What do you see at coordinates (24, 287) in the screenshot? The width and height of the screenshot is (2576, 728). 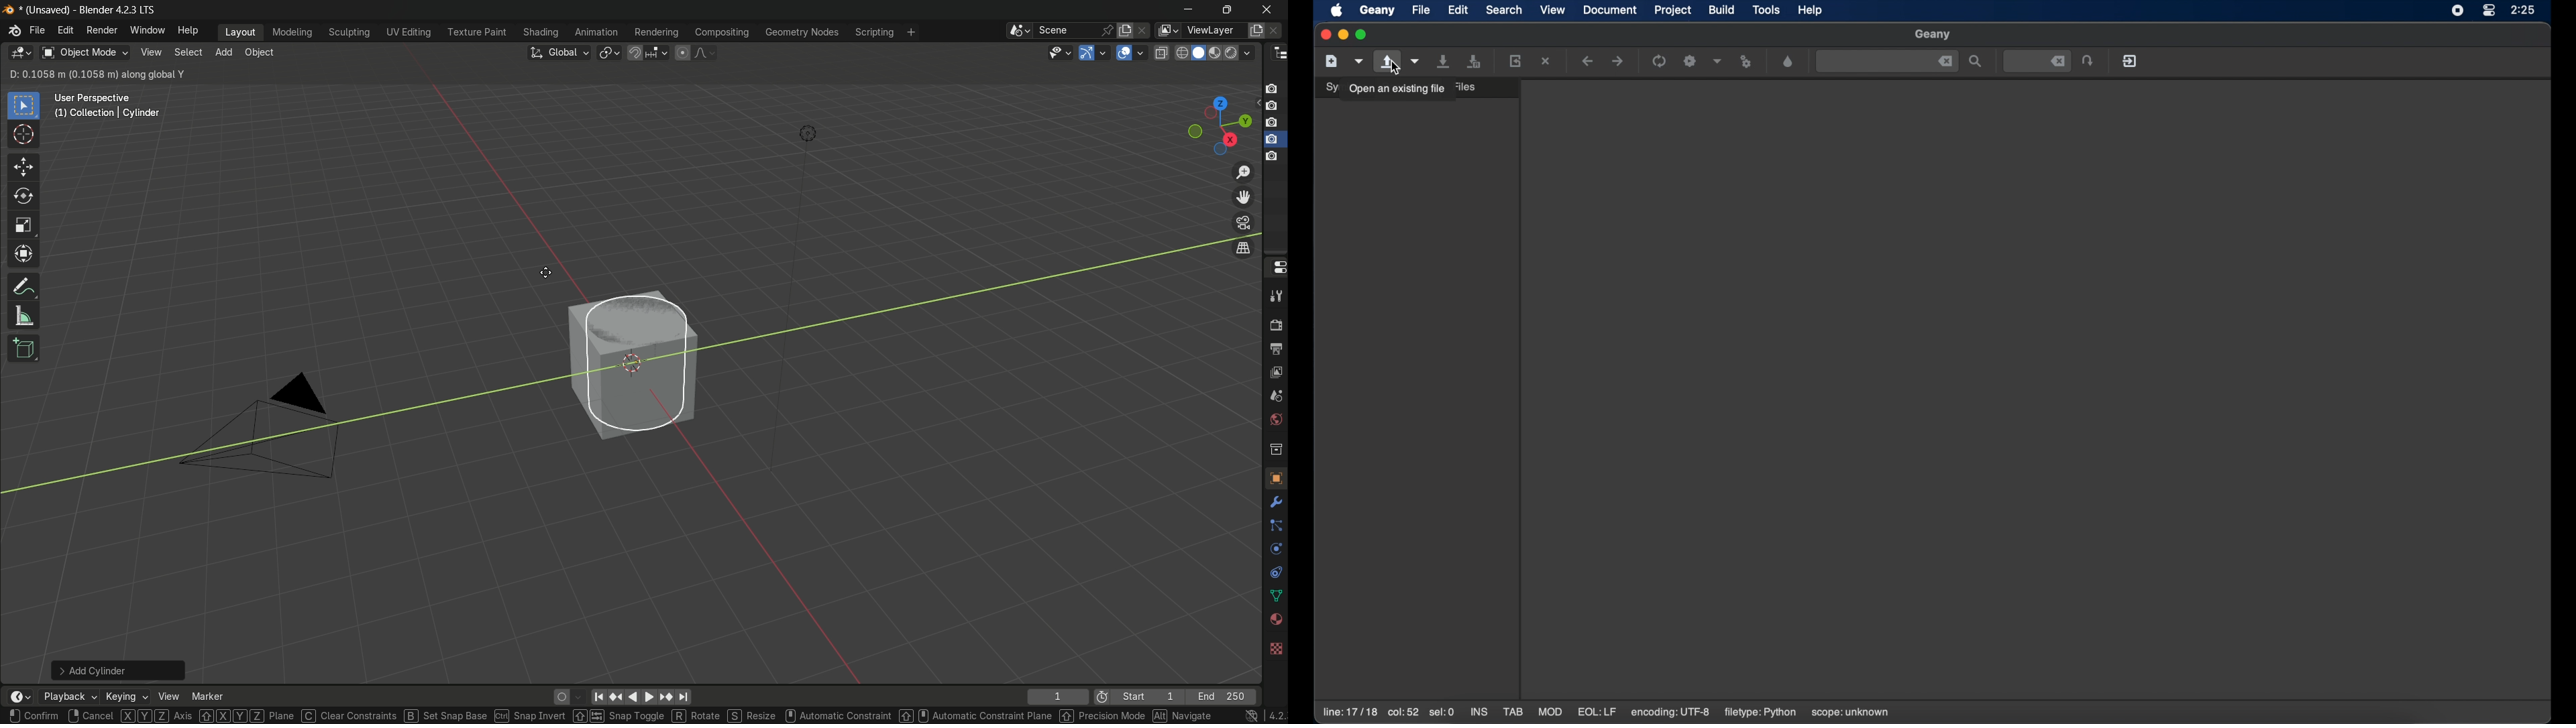 I see `annotate` at bounding box center [24, 287].